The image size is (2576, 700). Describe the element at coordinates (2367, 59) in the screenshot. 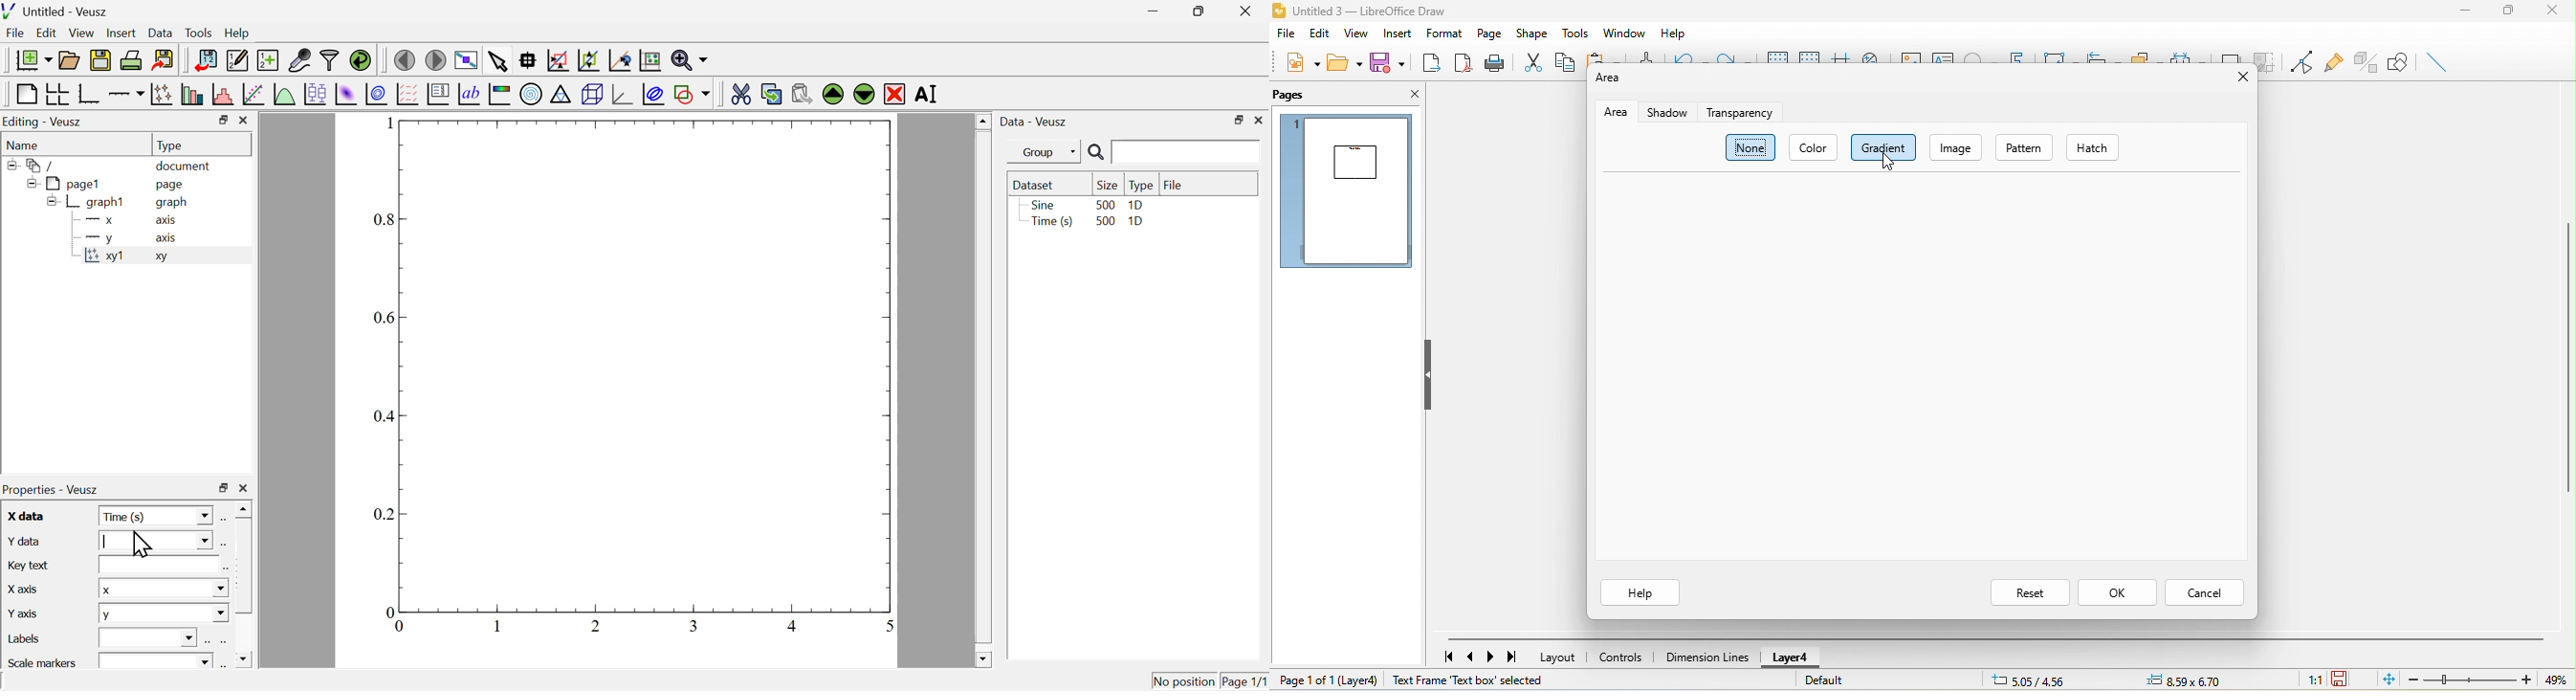

I see `toggle extrusion` at that location.